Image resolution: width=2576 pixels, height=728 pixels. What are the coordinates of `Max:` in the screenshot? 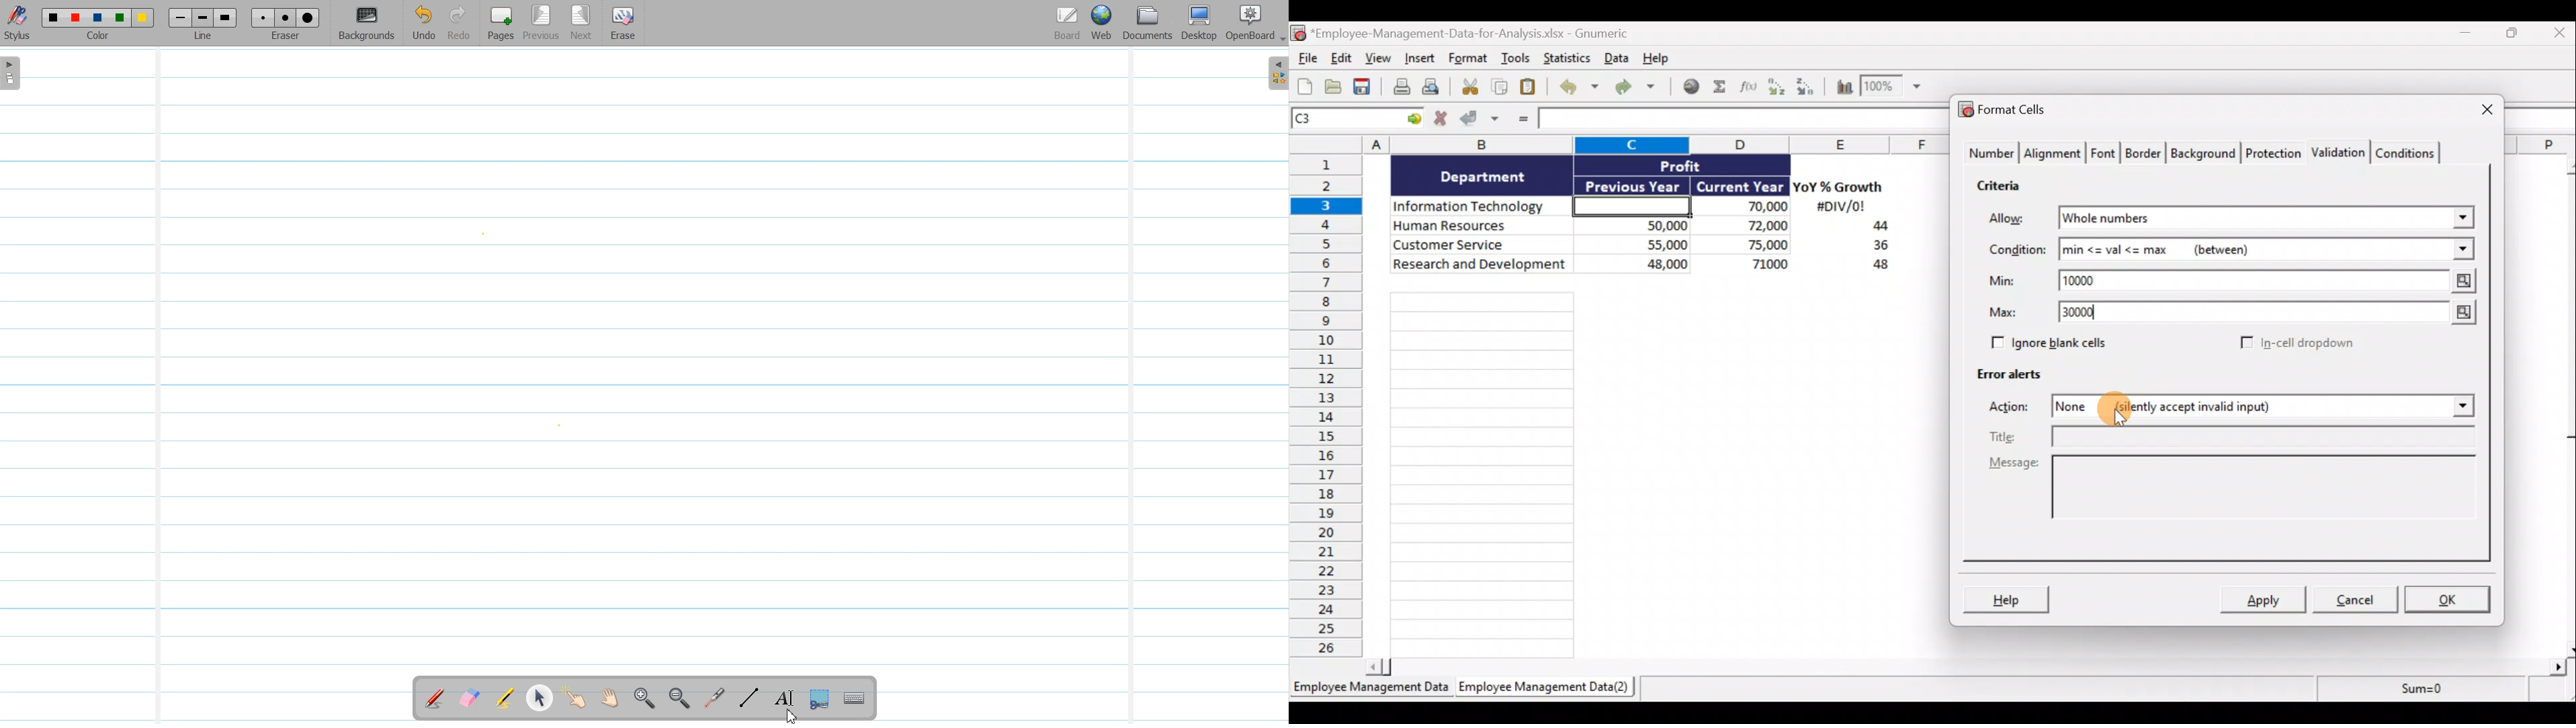 It's located at (2004, 314).